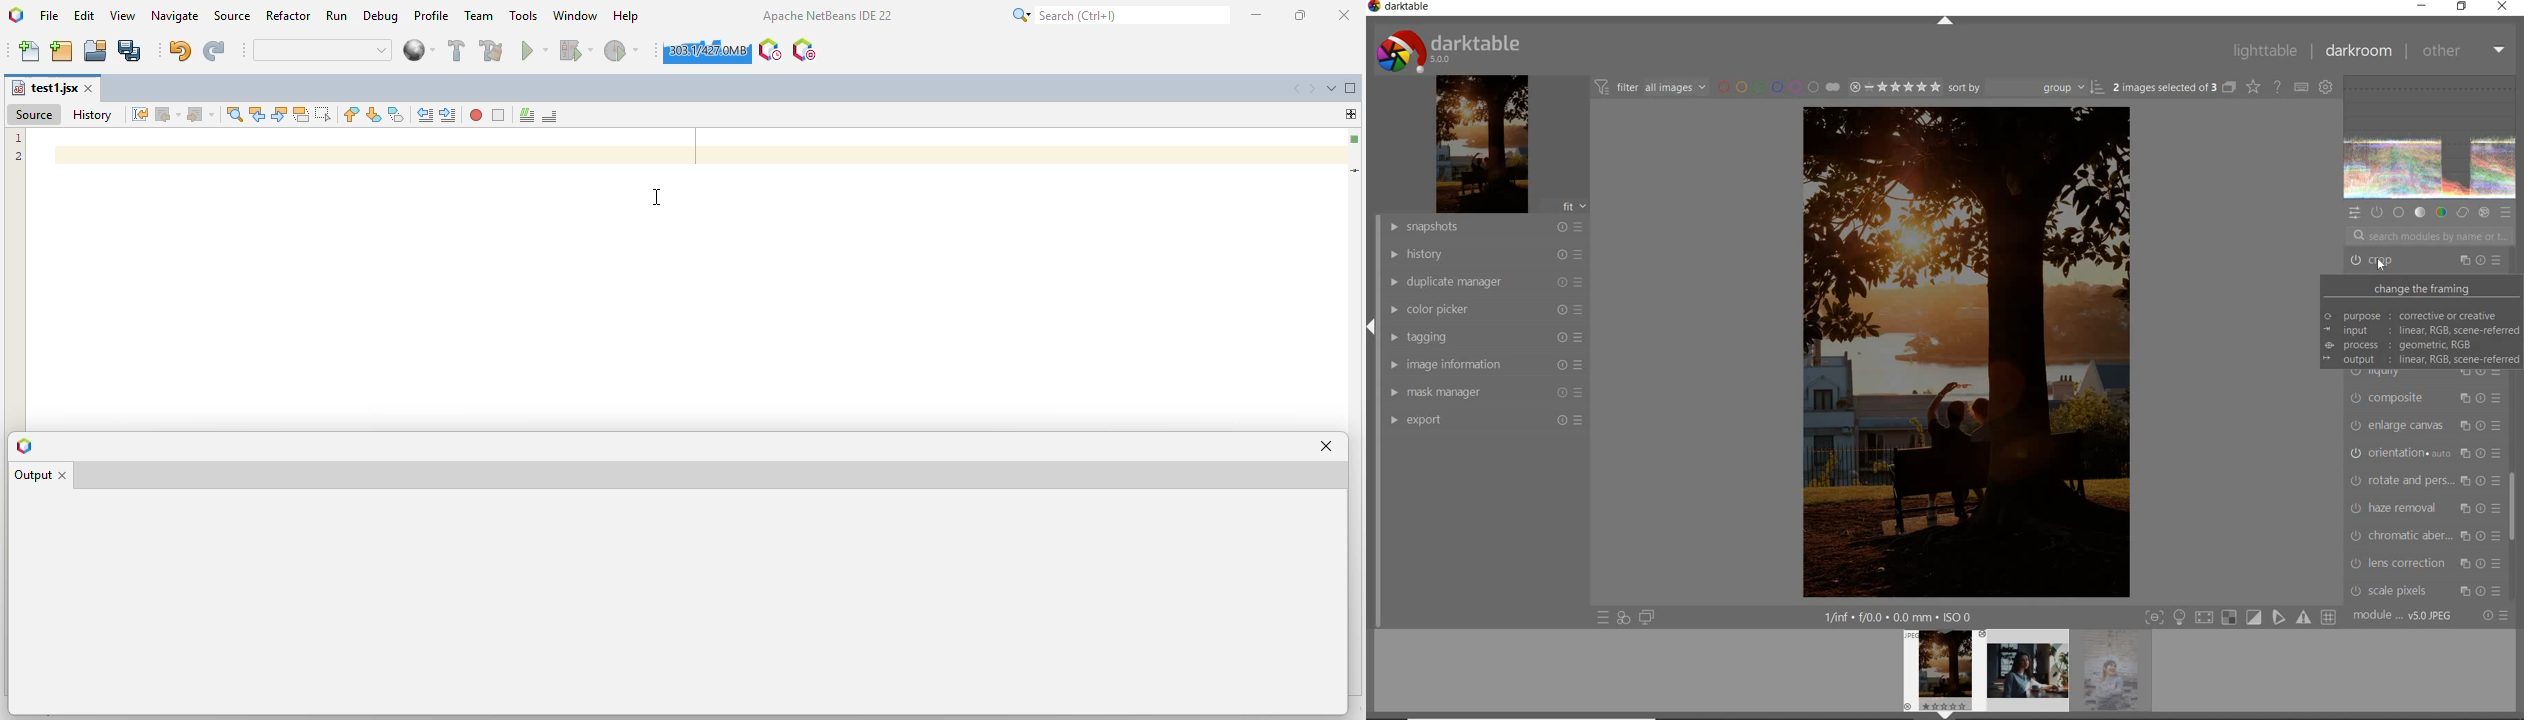 Image resolution: width=2548 pixels, height=728 pixels. Describe the element at coordinates (2359, 52) in the screenshot. I see `darkroom` at that location.